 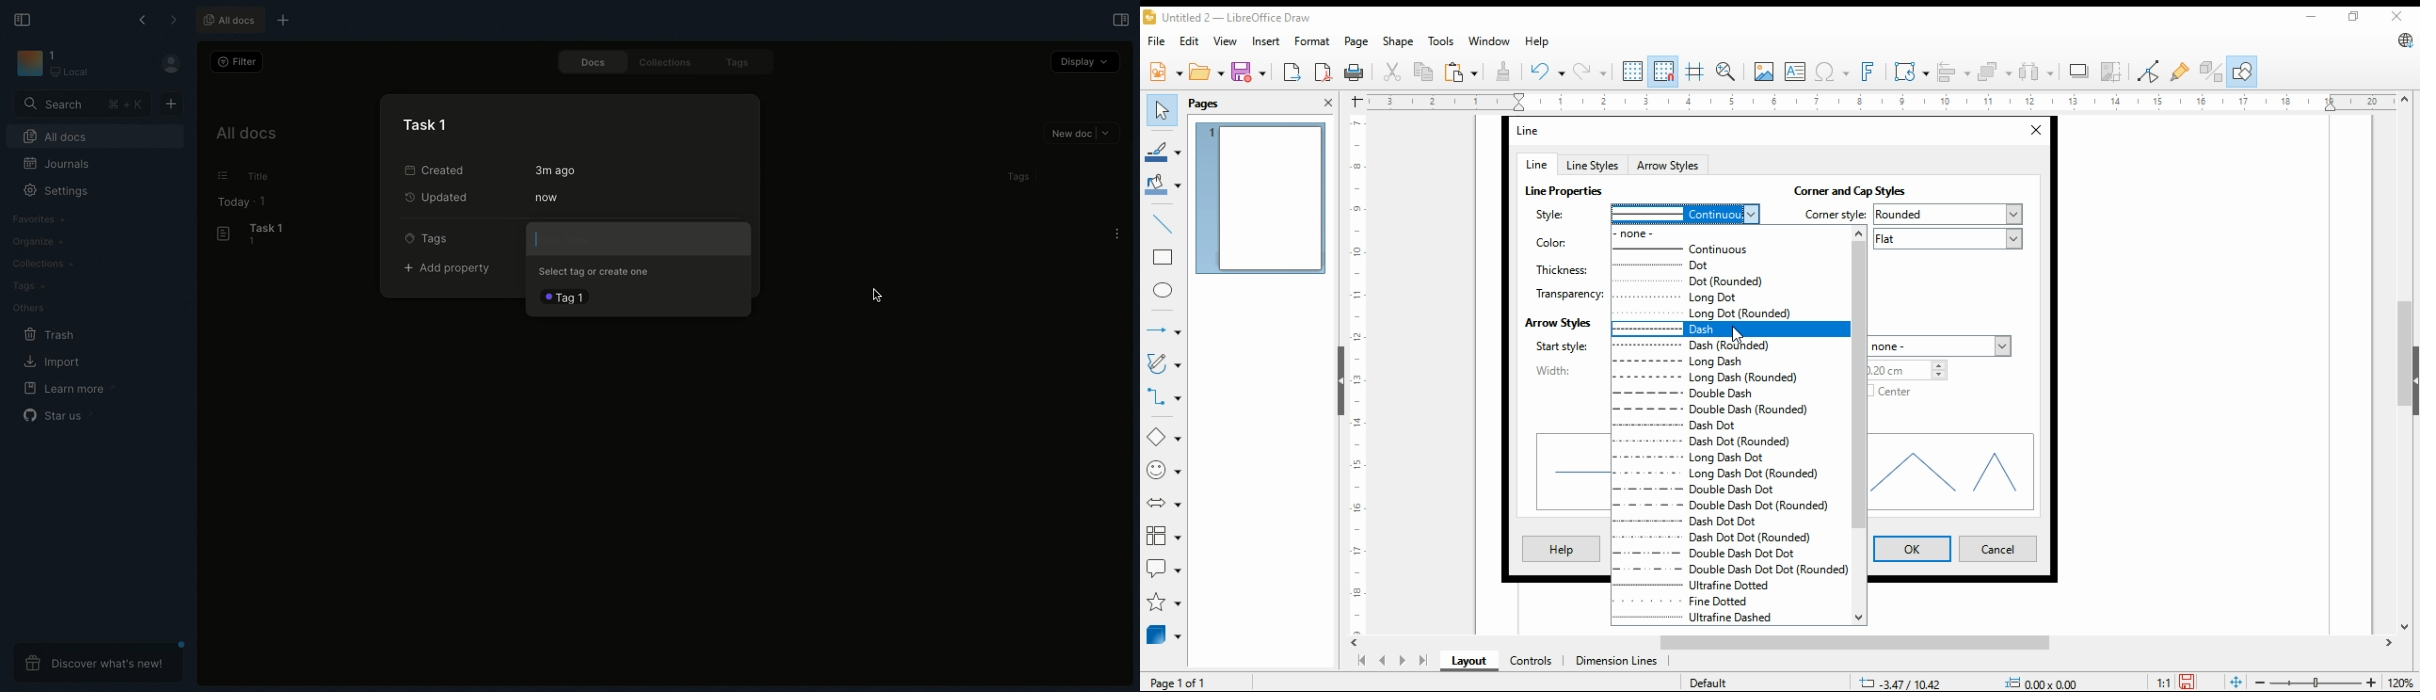 I want to click on line, so click(x=1535, y=164).